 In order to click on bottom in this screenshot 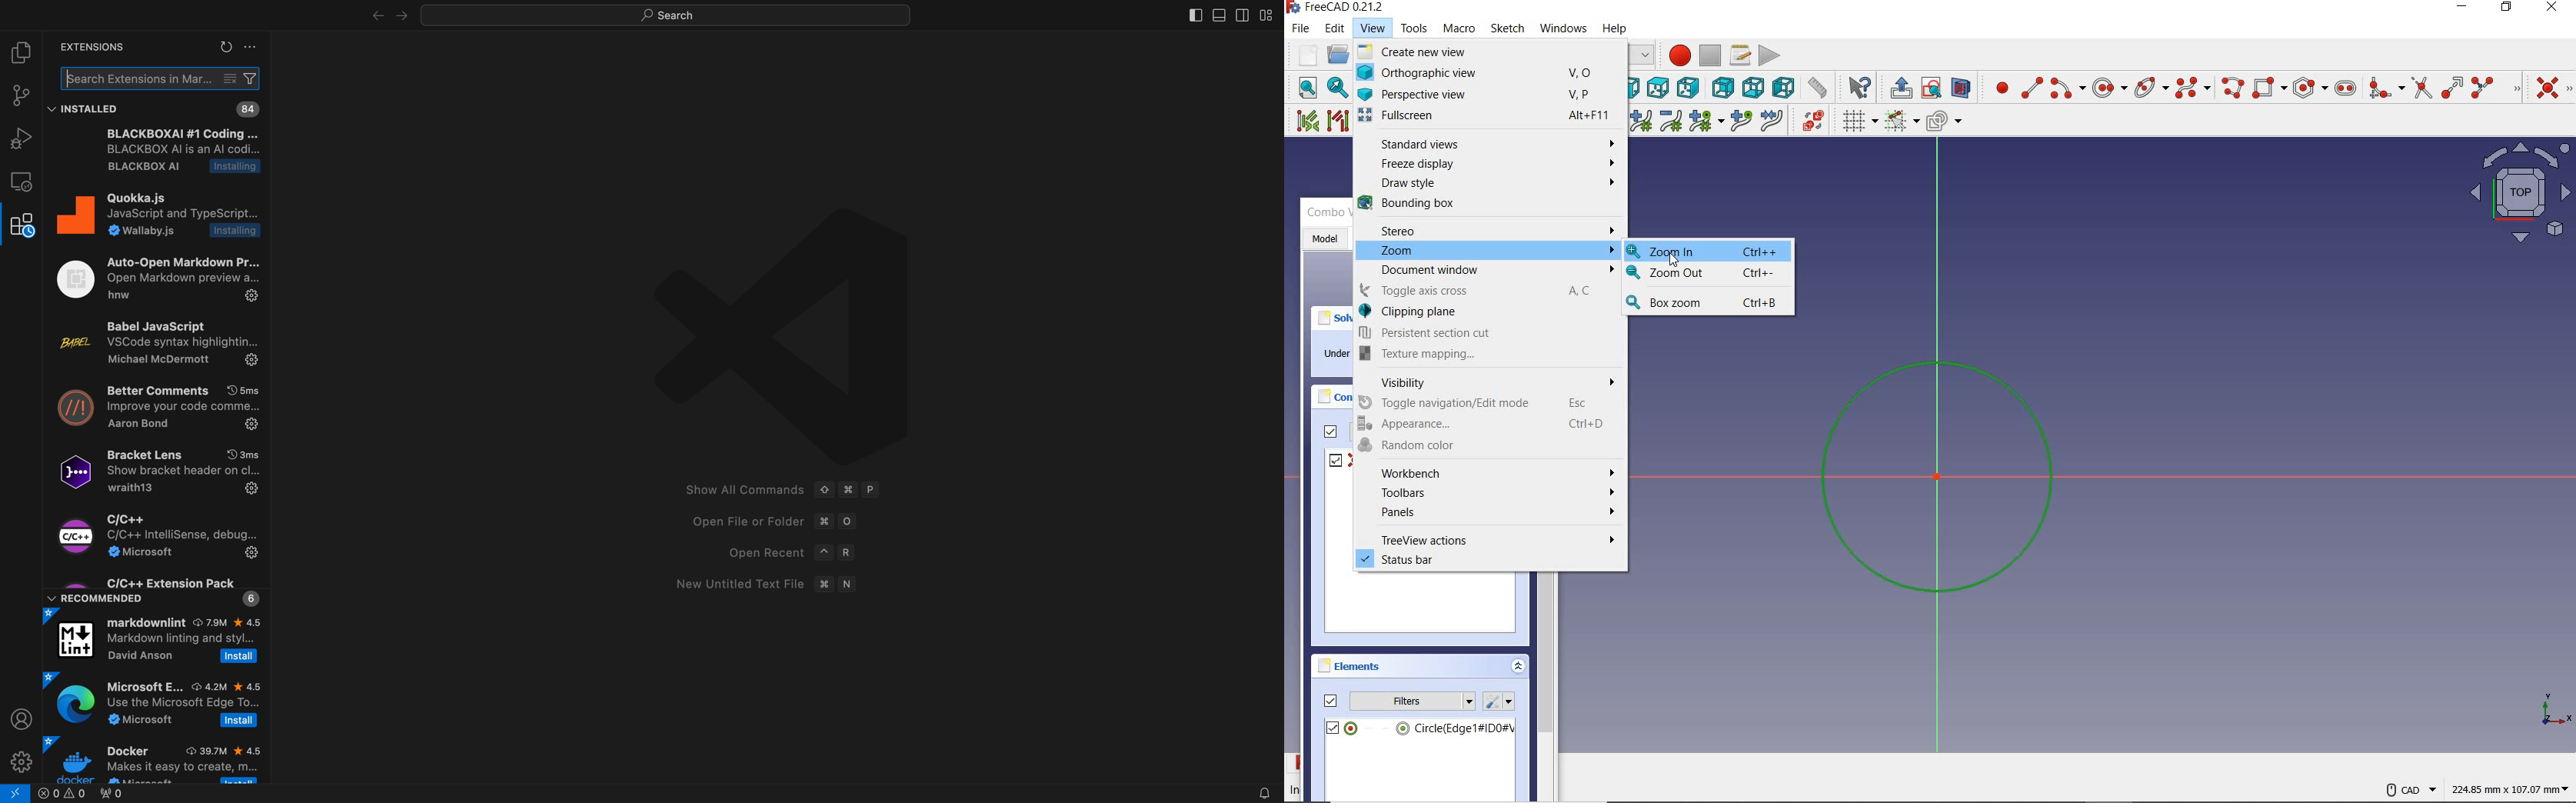, I will do `click(1752, 87)`.